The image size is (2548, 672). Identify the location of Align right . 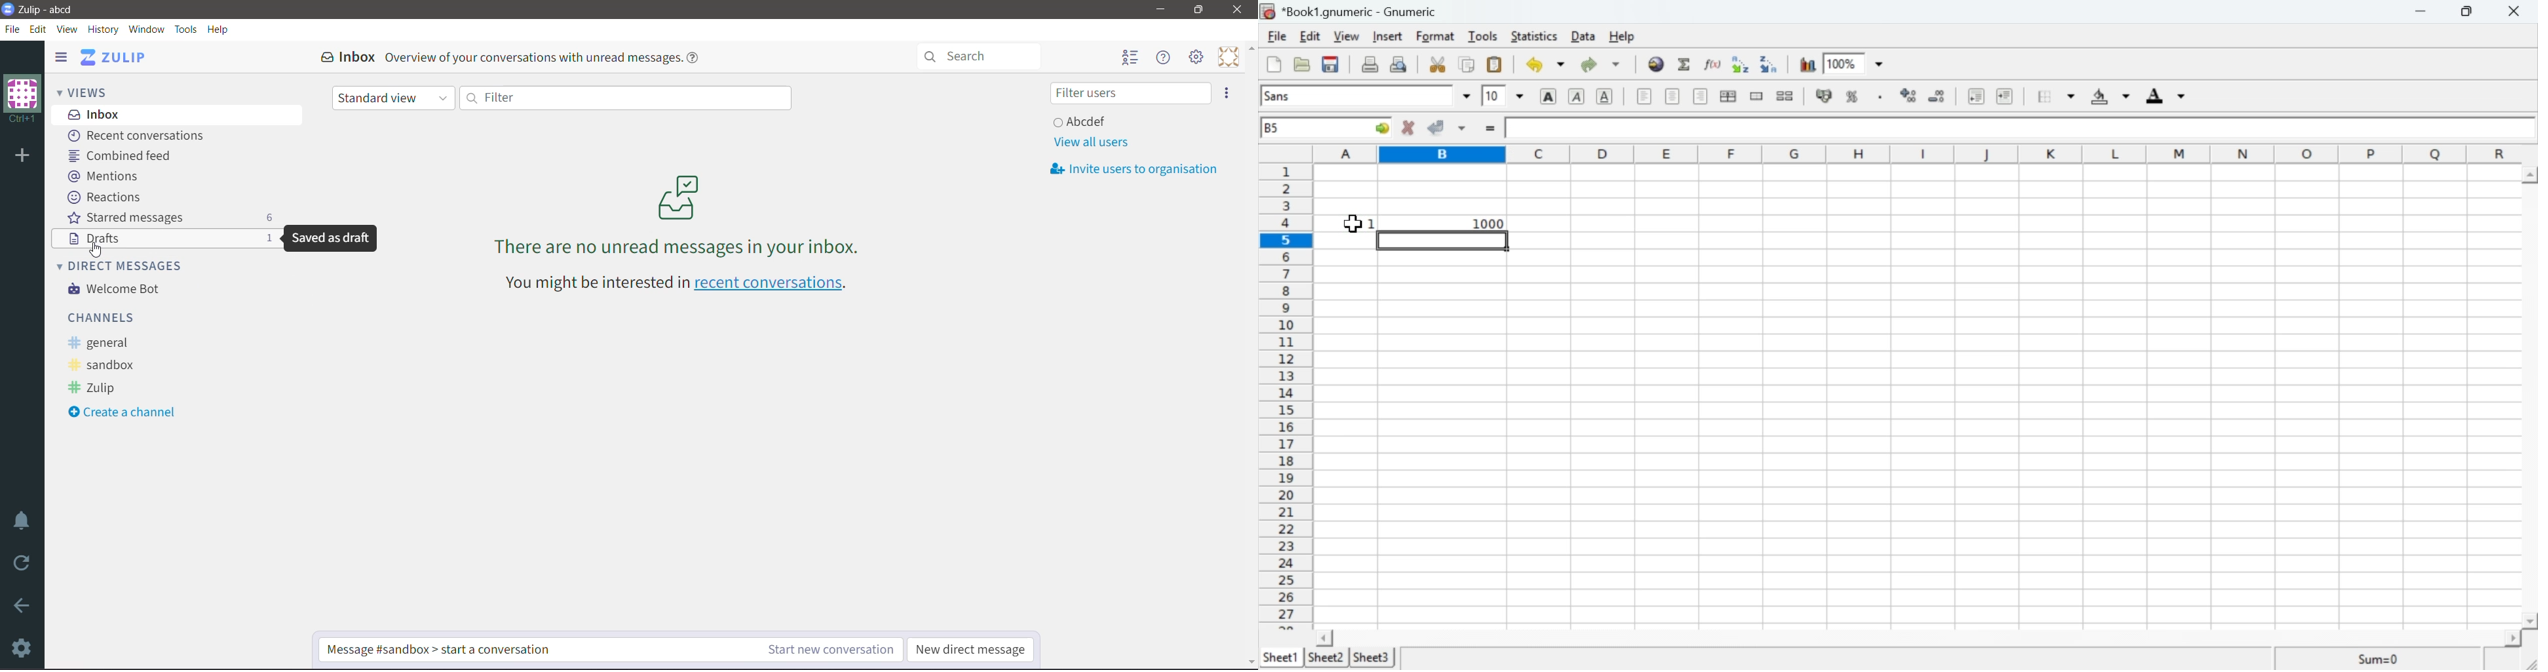
(1700, 97).